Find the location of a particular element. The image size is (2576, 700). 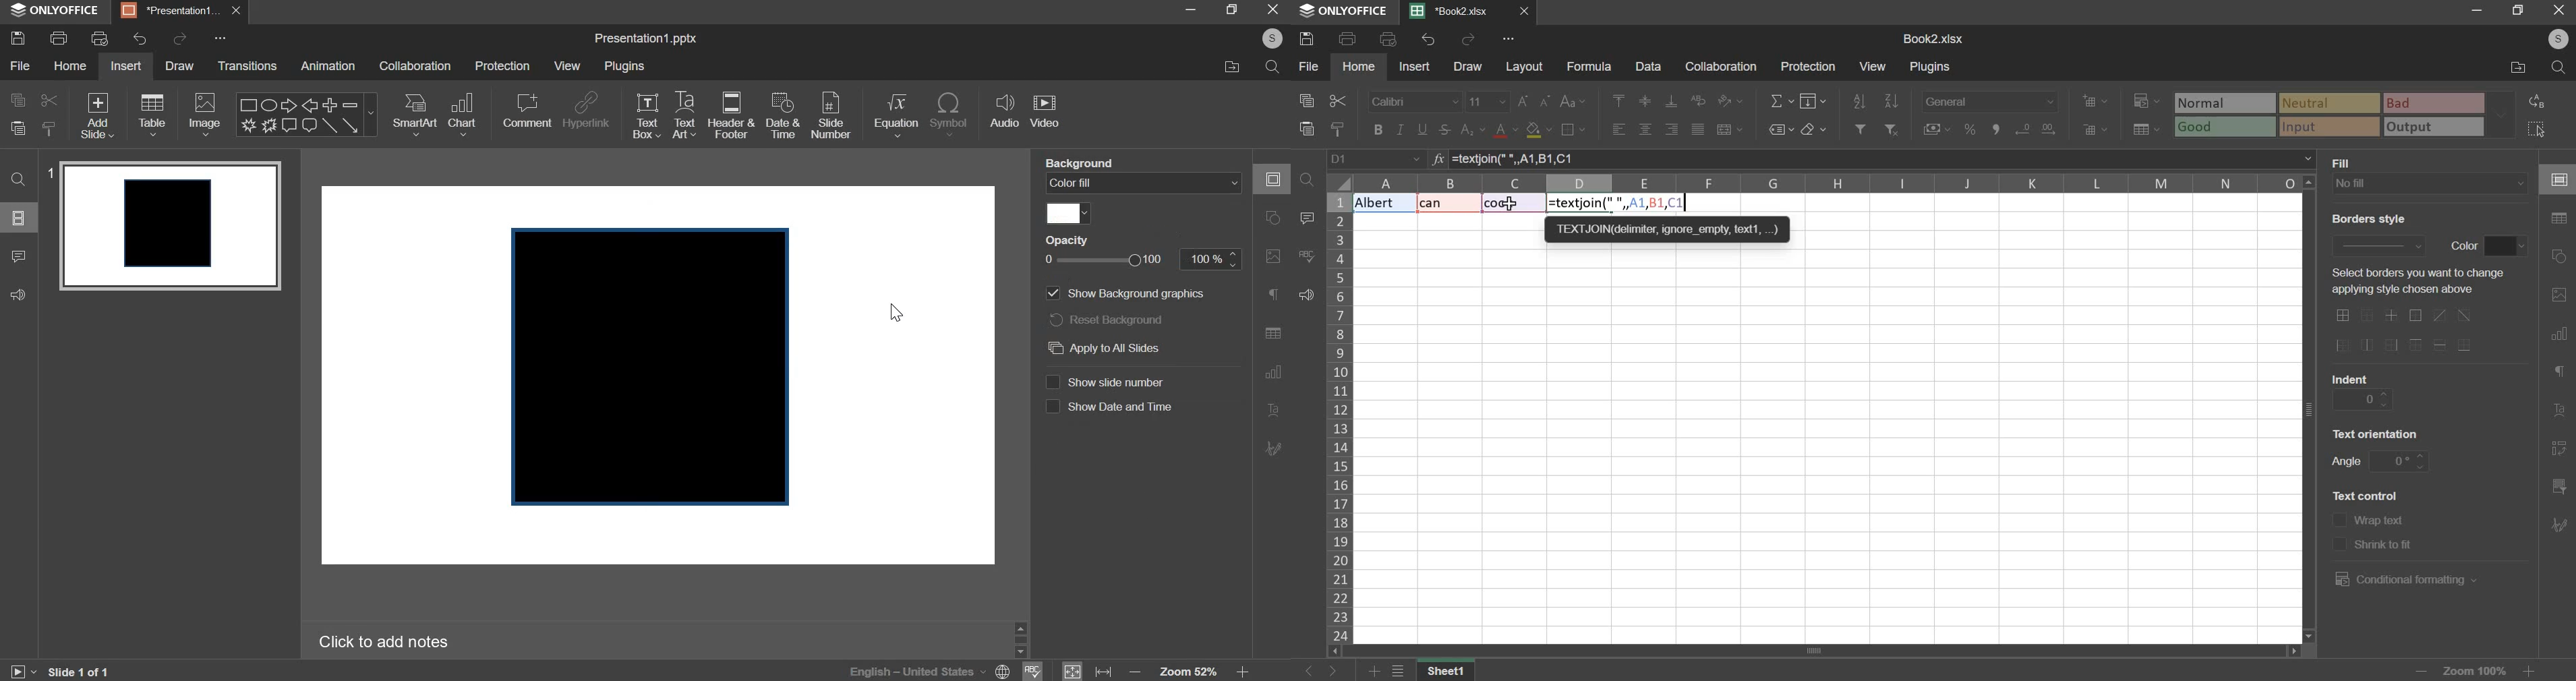

header & footer is located at coordinates (731, 116).